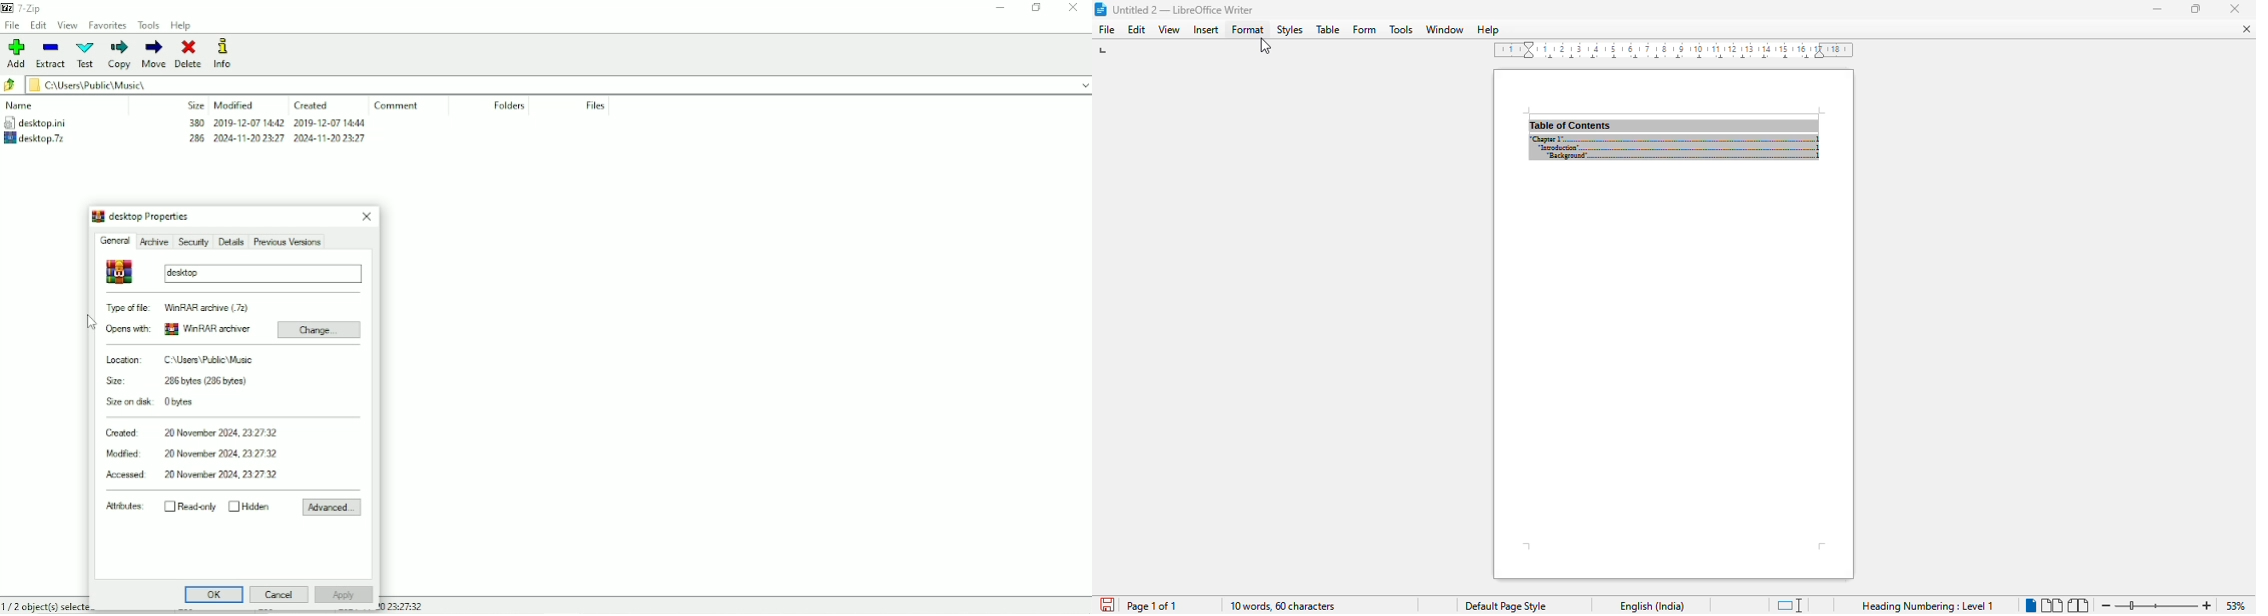 The width and height of the screenshot is (2268, 616). I want to click on Copy, so click(118, 54).